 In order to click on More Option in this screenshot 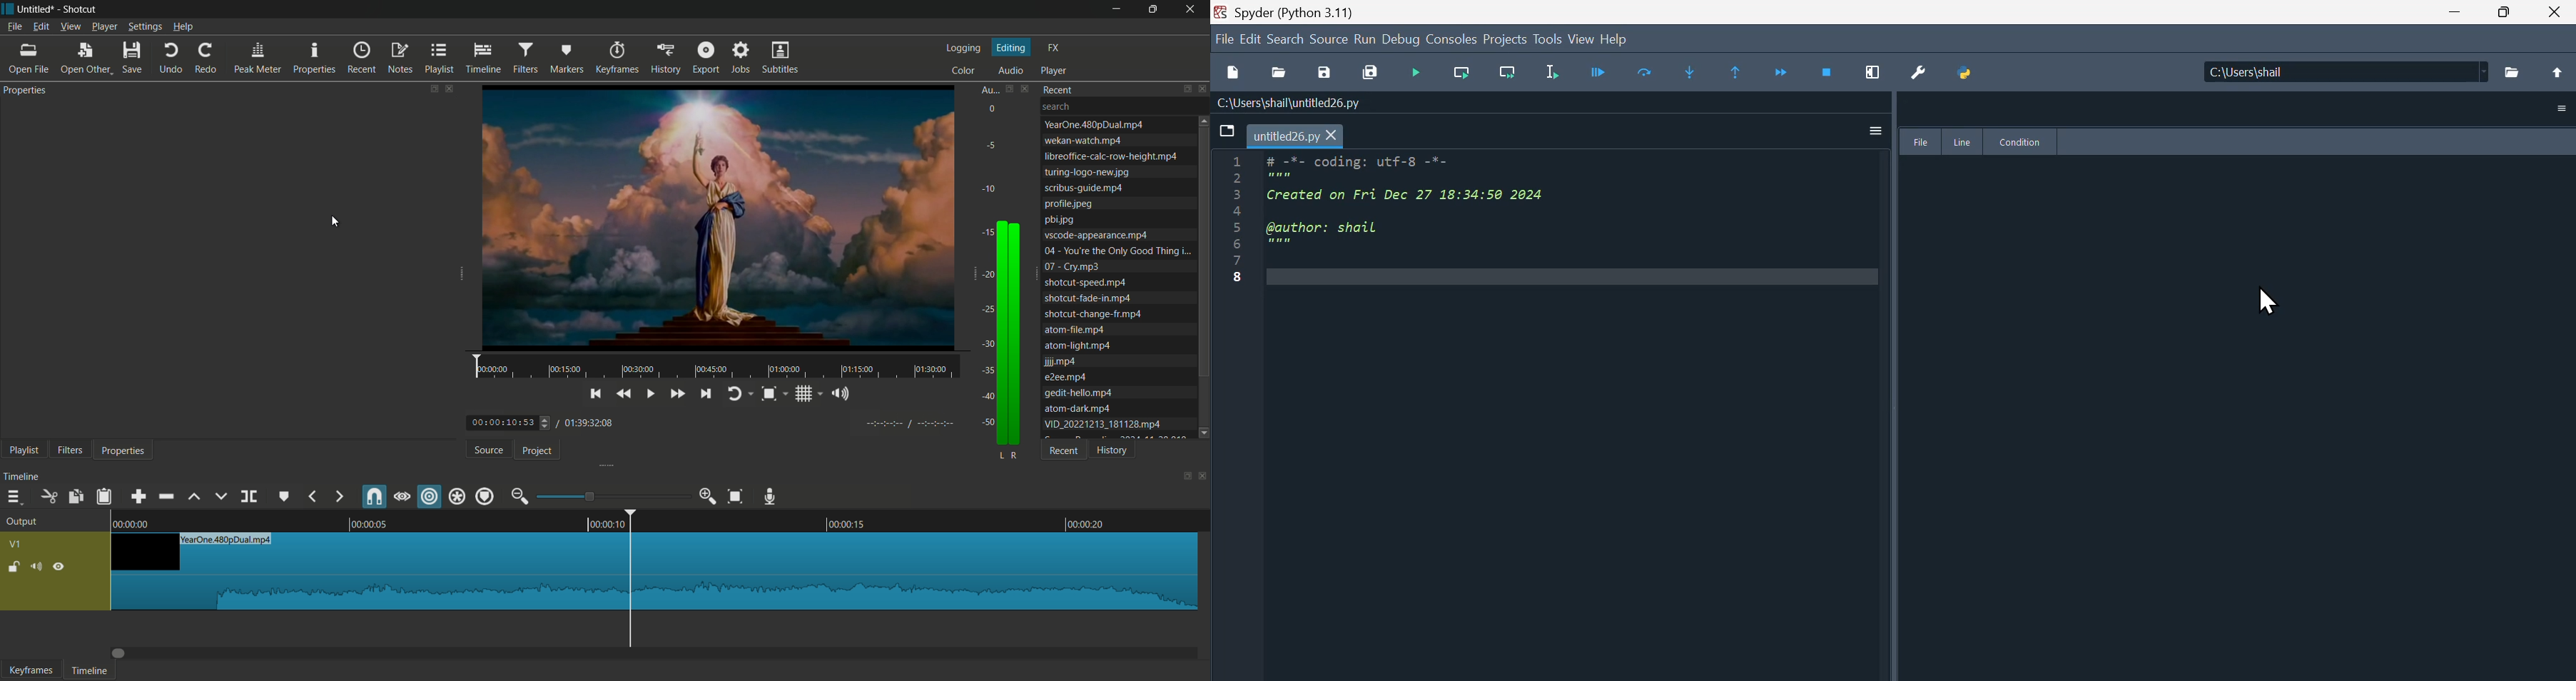, I will do `click(1872, 129)`.